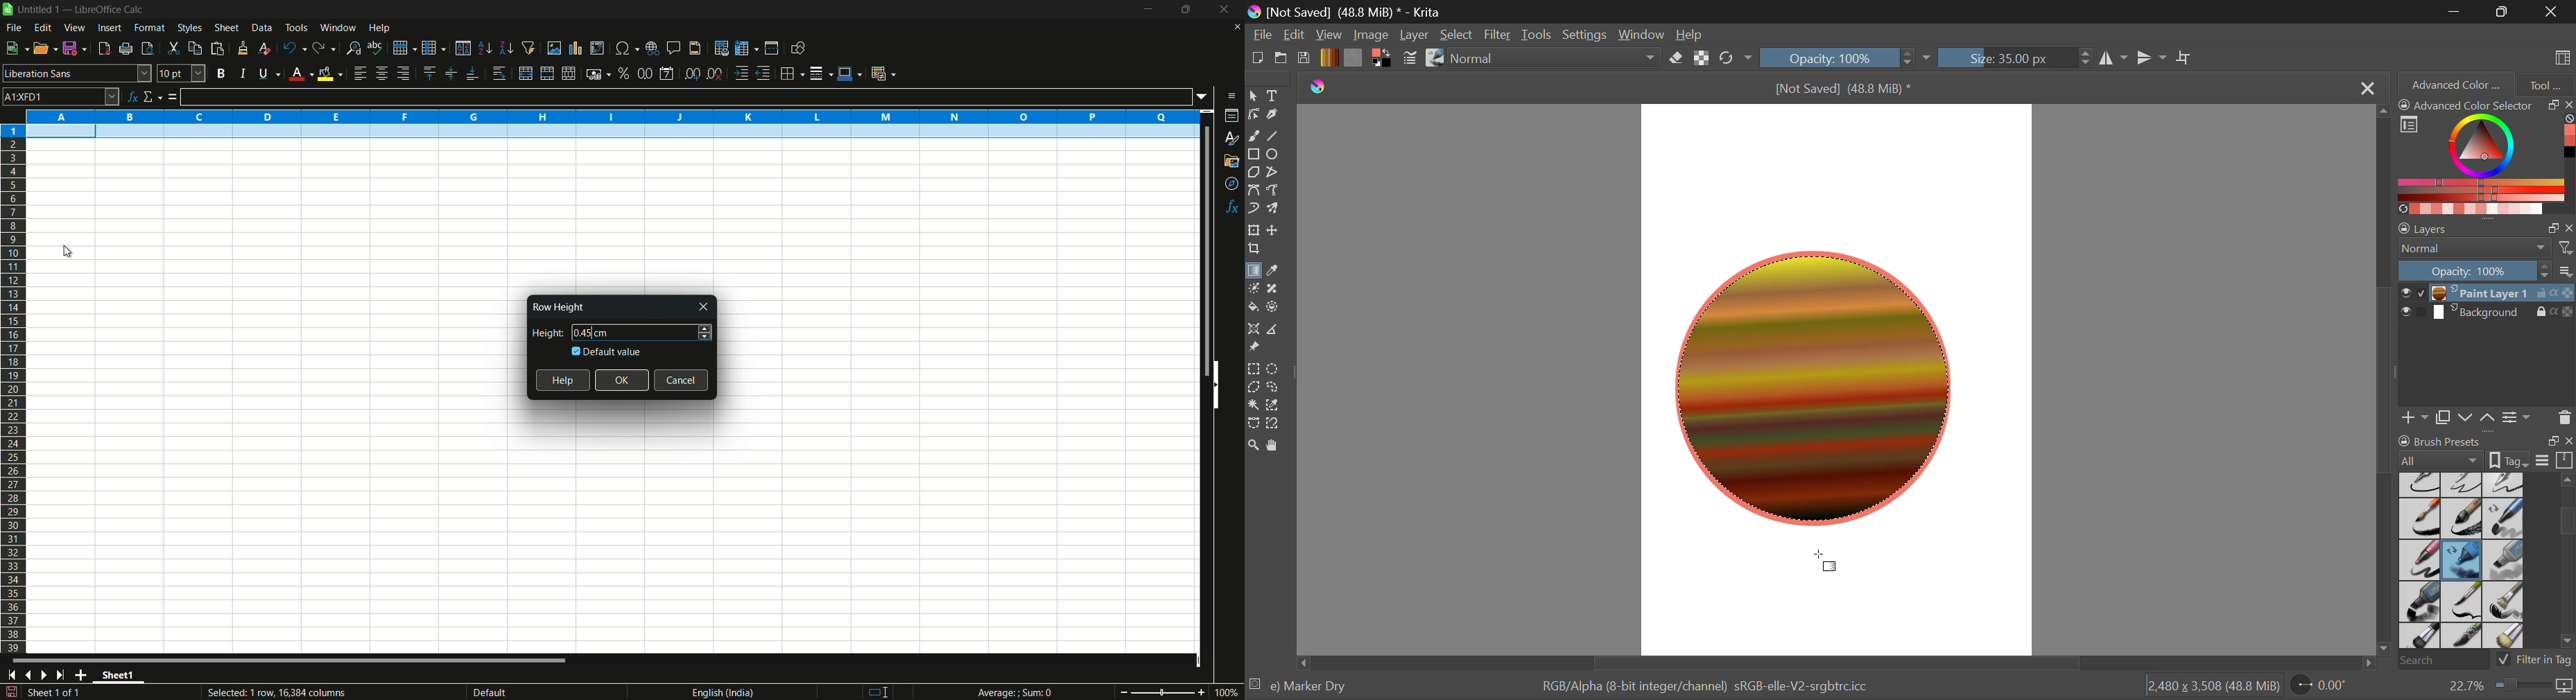 The image size is (2576, 700). What do you see at coordinates (2505, 686) in the screenshot?
I see `Zoom 22.7%` at bounding box center [2505, 686].